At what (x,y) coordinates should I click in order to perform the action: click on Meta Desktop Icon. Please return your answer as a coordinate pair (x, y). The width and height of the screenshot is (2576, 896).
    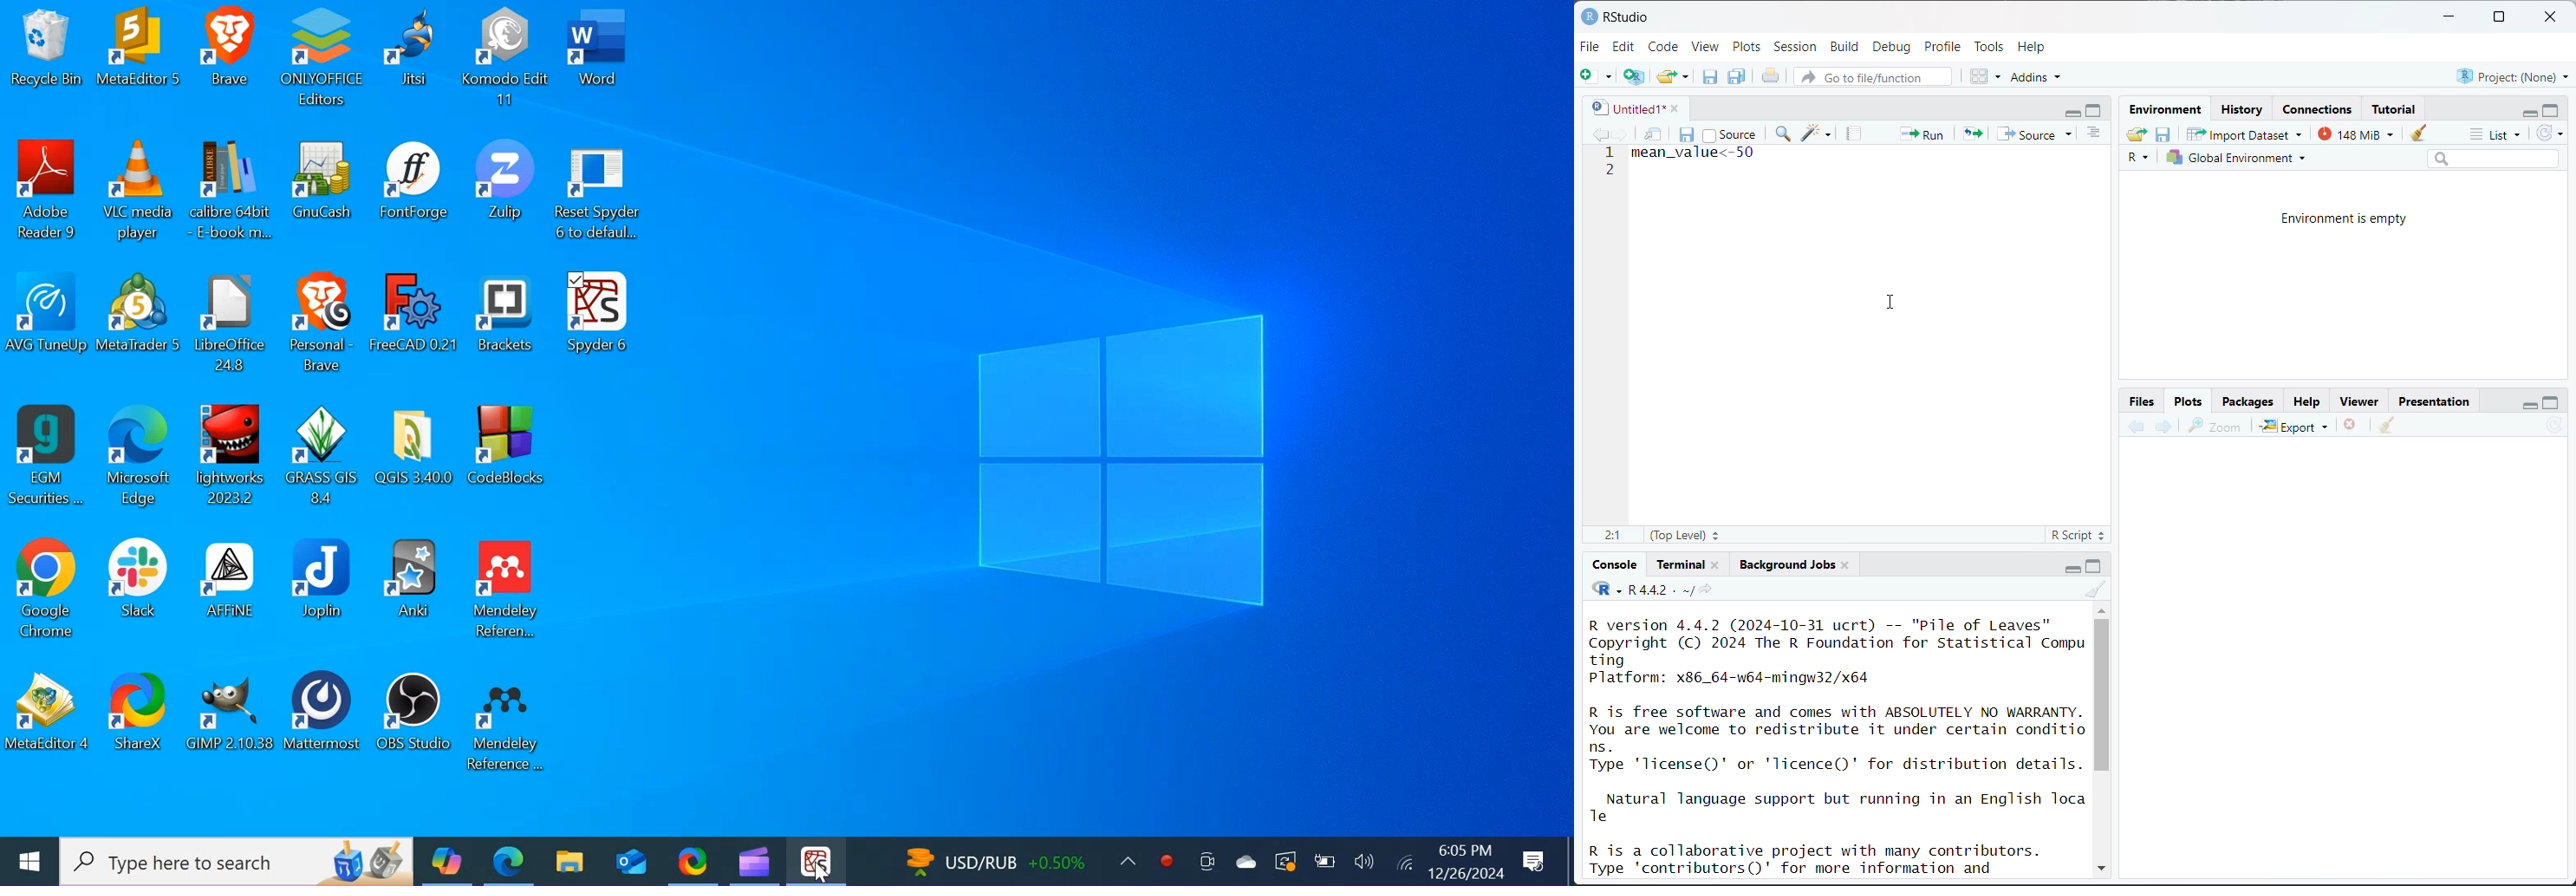
    Looking at the image, I should click on (48, 719).